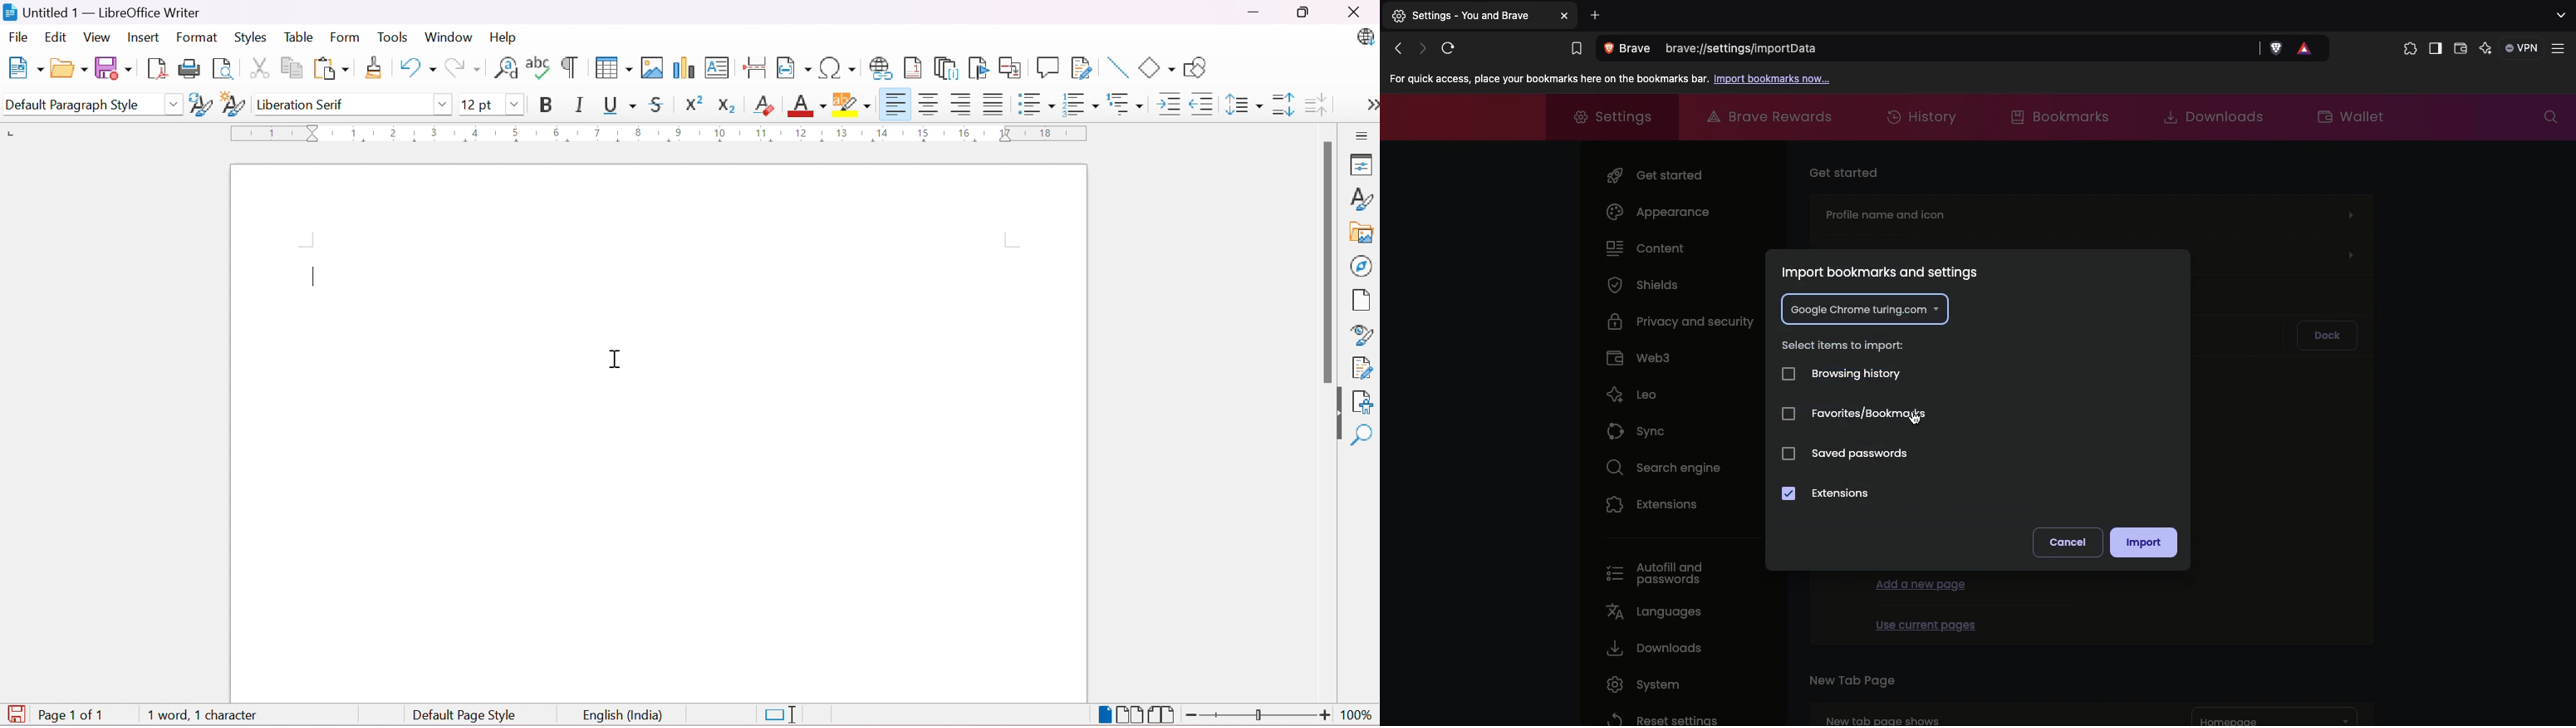  Describe the element at coordinates (1116, 68) in the screenshot. I see `Insert Line` at that location.